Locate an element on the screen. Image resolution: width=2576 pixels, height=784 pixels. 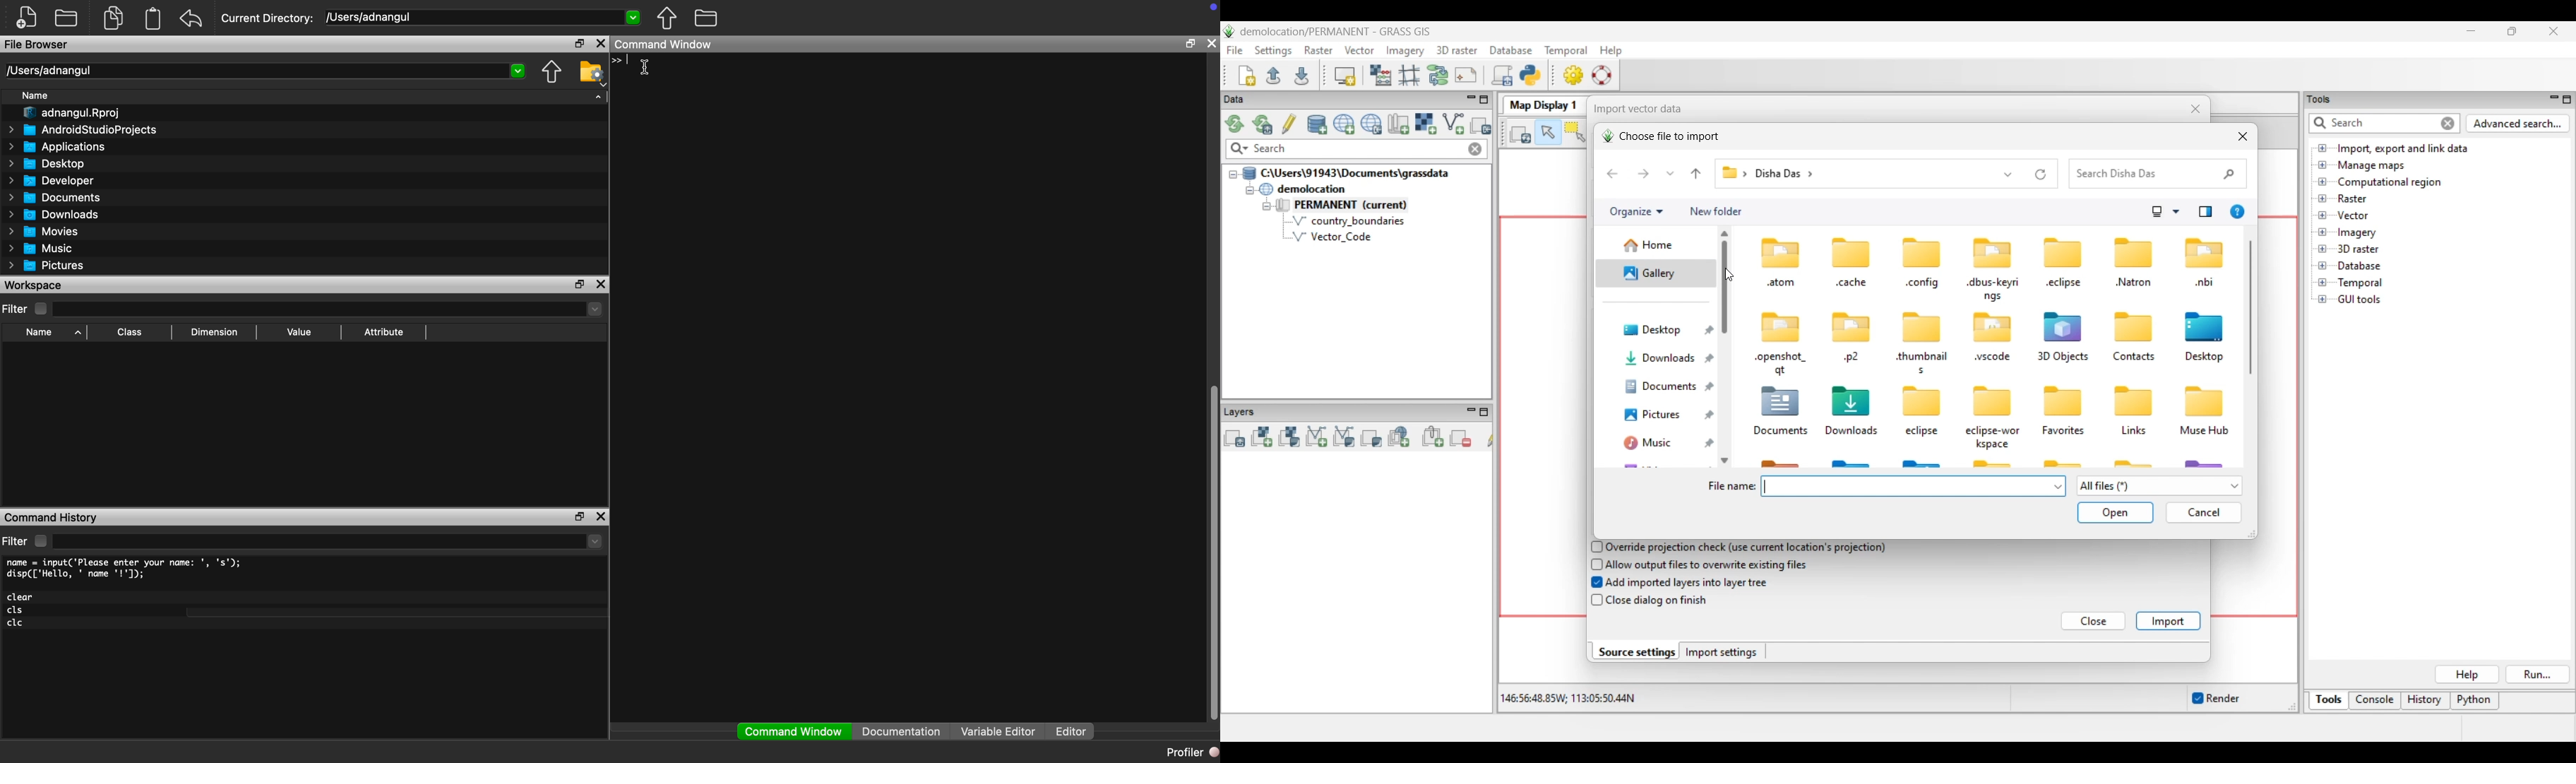
Documents is located at coordinates (57, 197).